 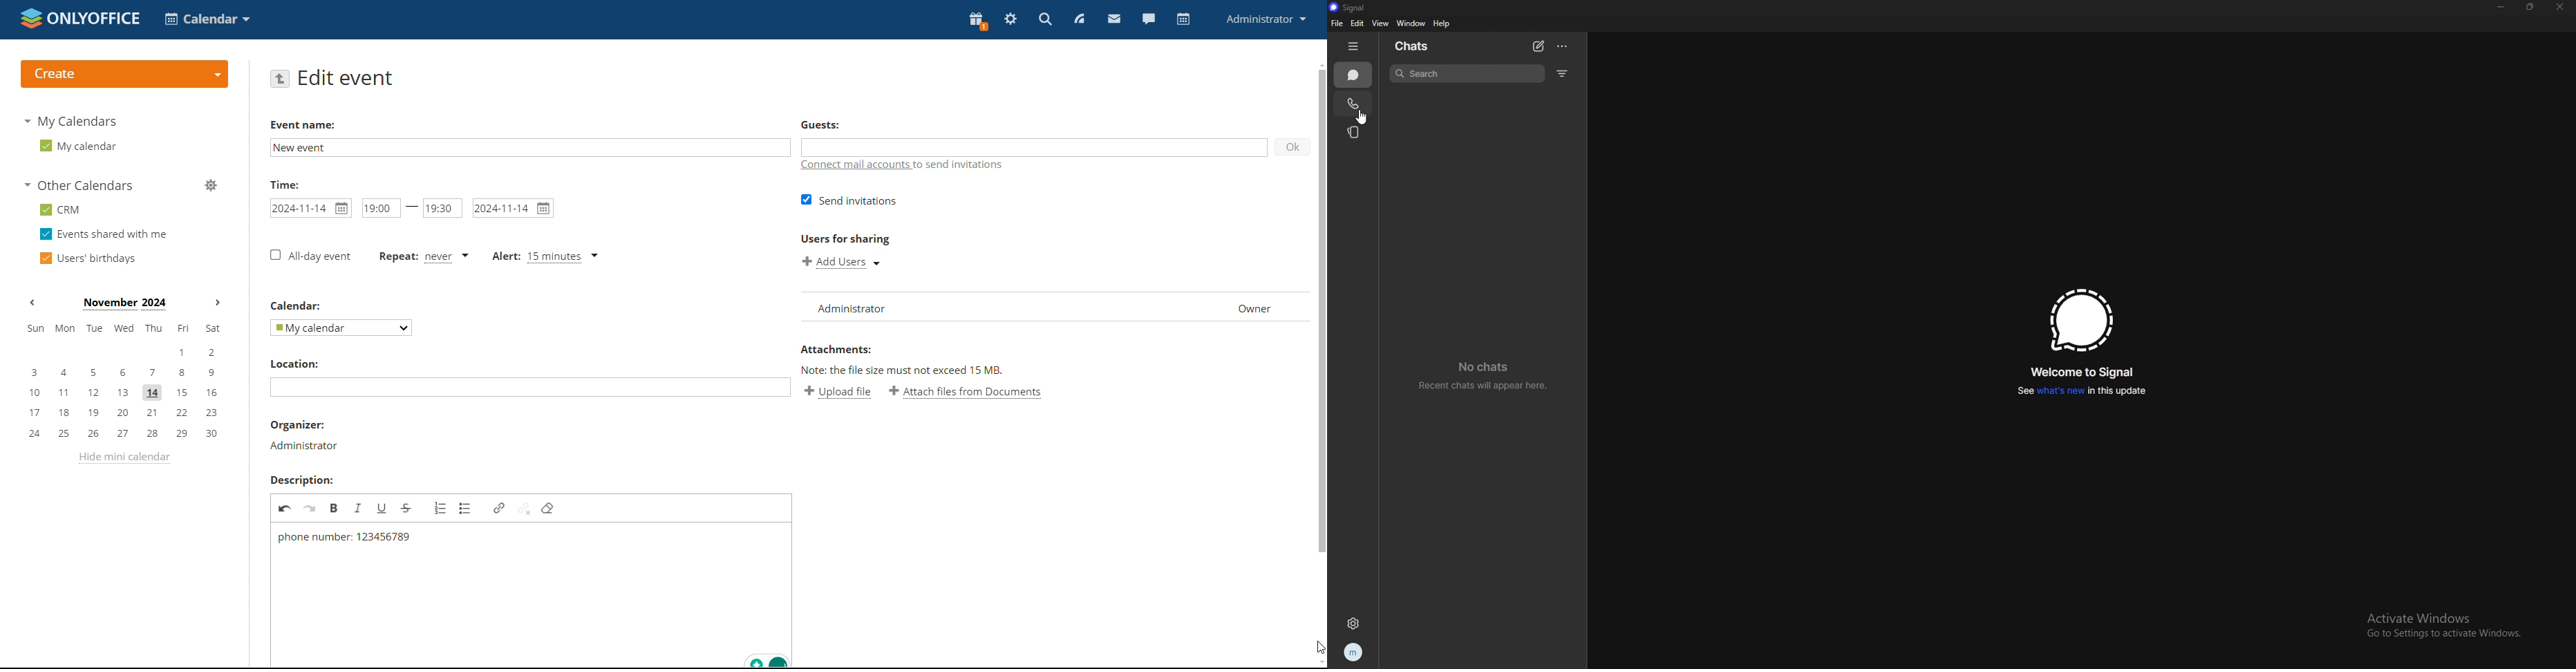 What do you see at coordinates (964, 393) in the screenshot?
I see `attach file from documents` at bounding box center [964, 393].